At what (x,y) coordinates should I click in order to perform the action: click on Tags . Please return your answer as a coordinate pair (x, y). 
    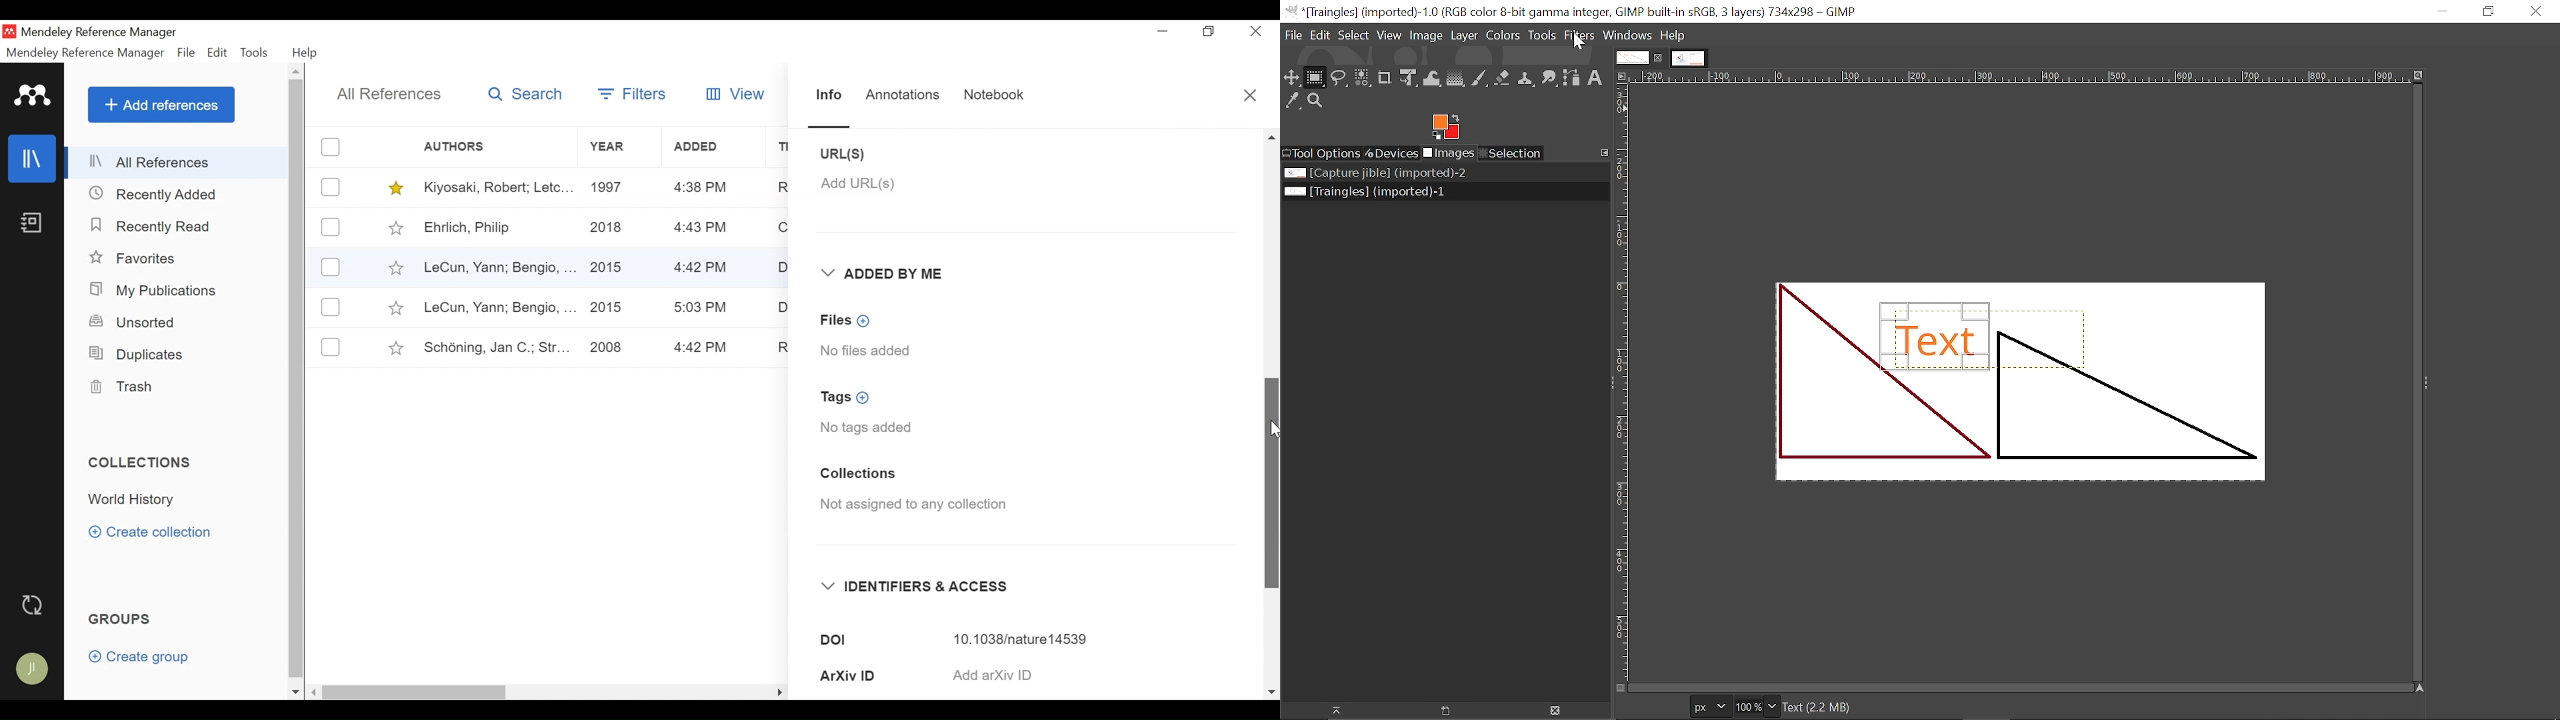
    Looking at the image, I should click on (851, 398).